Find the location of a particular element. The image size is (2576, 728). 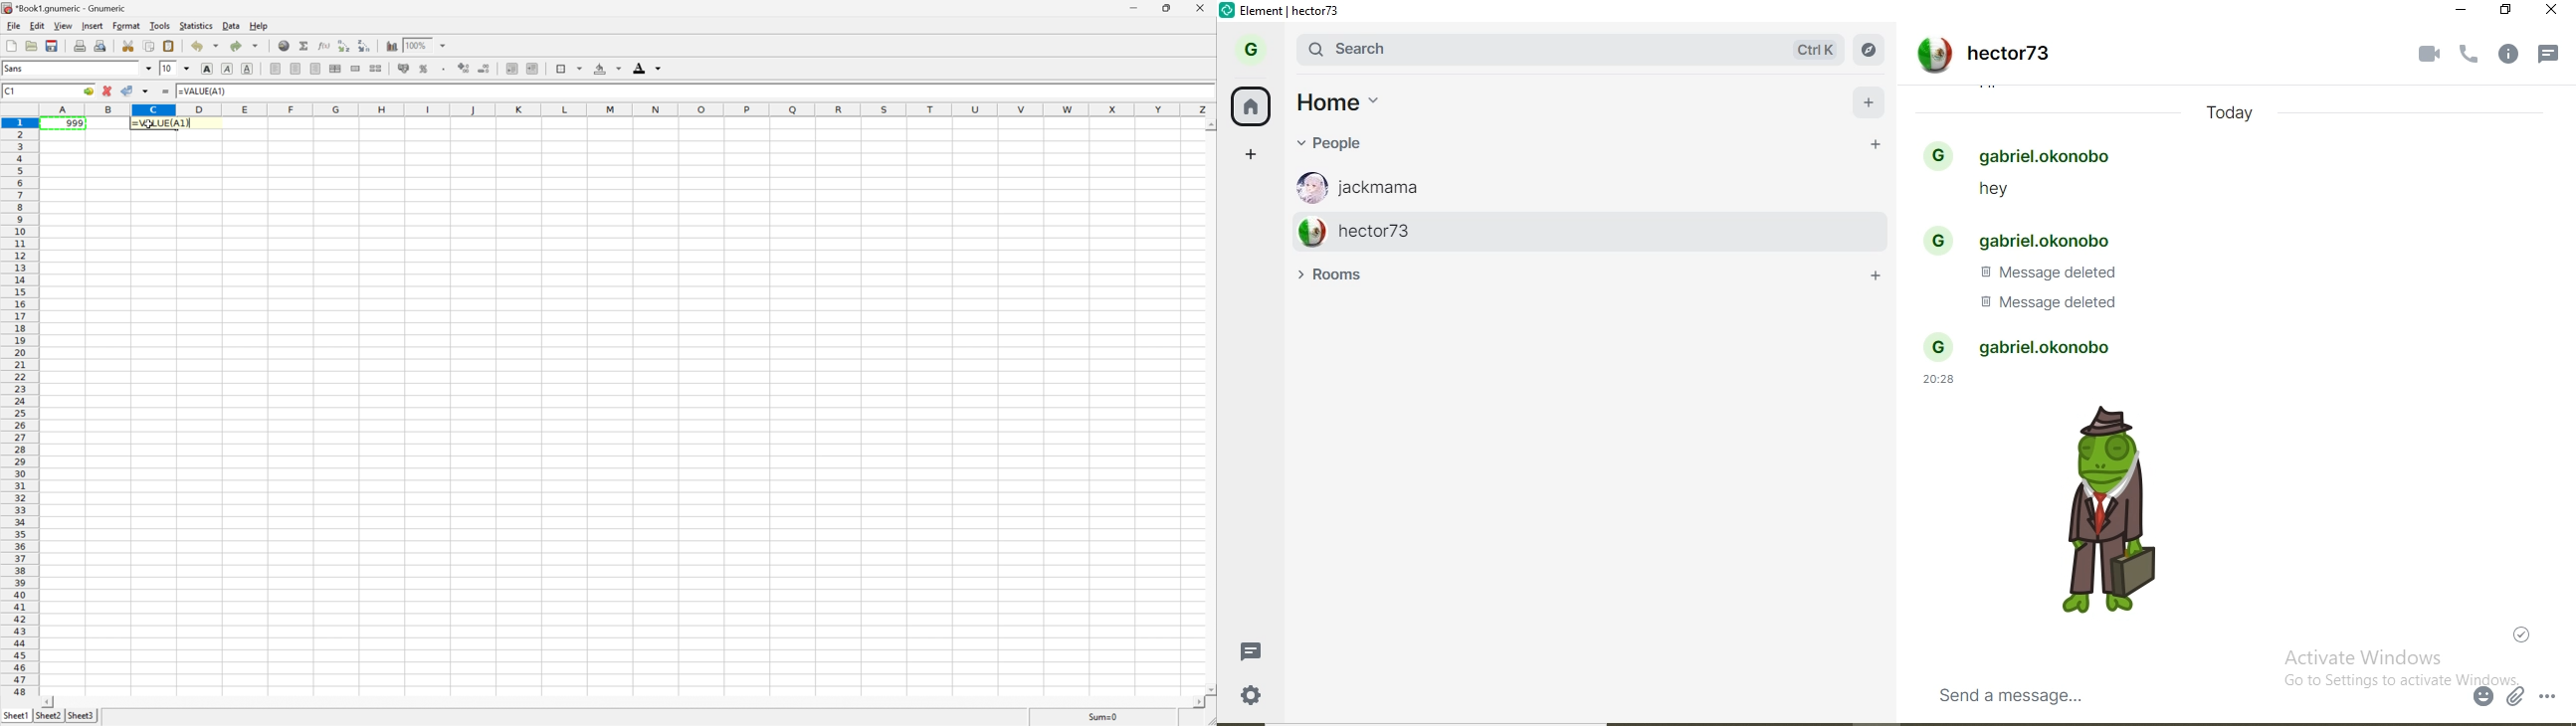

sheet3 is located at coordinates (80, 718).